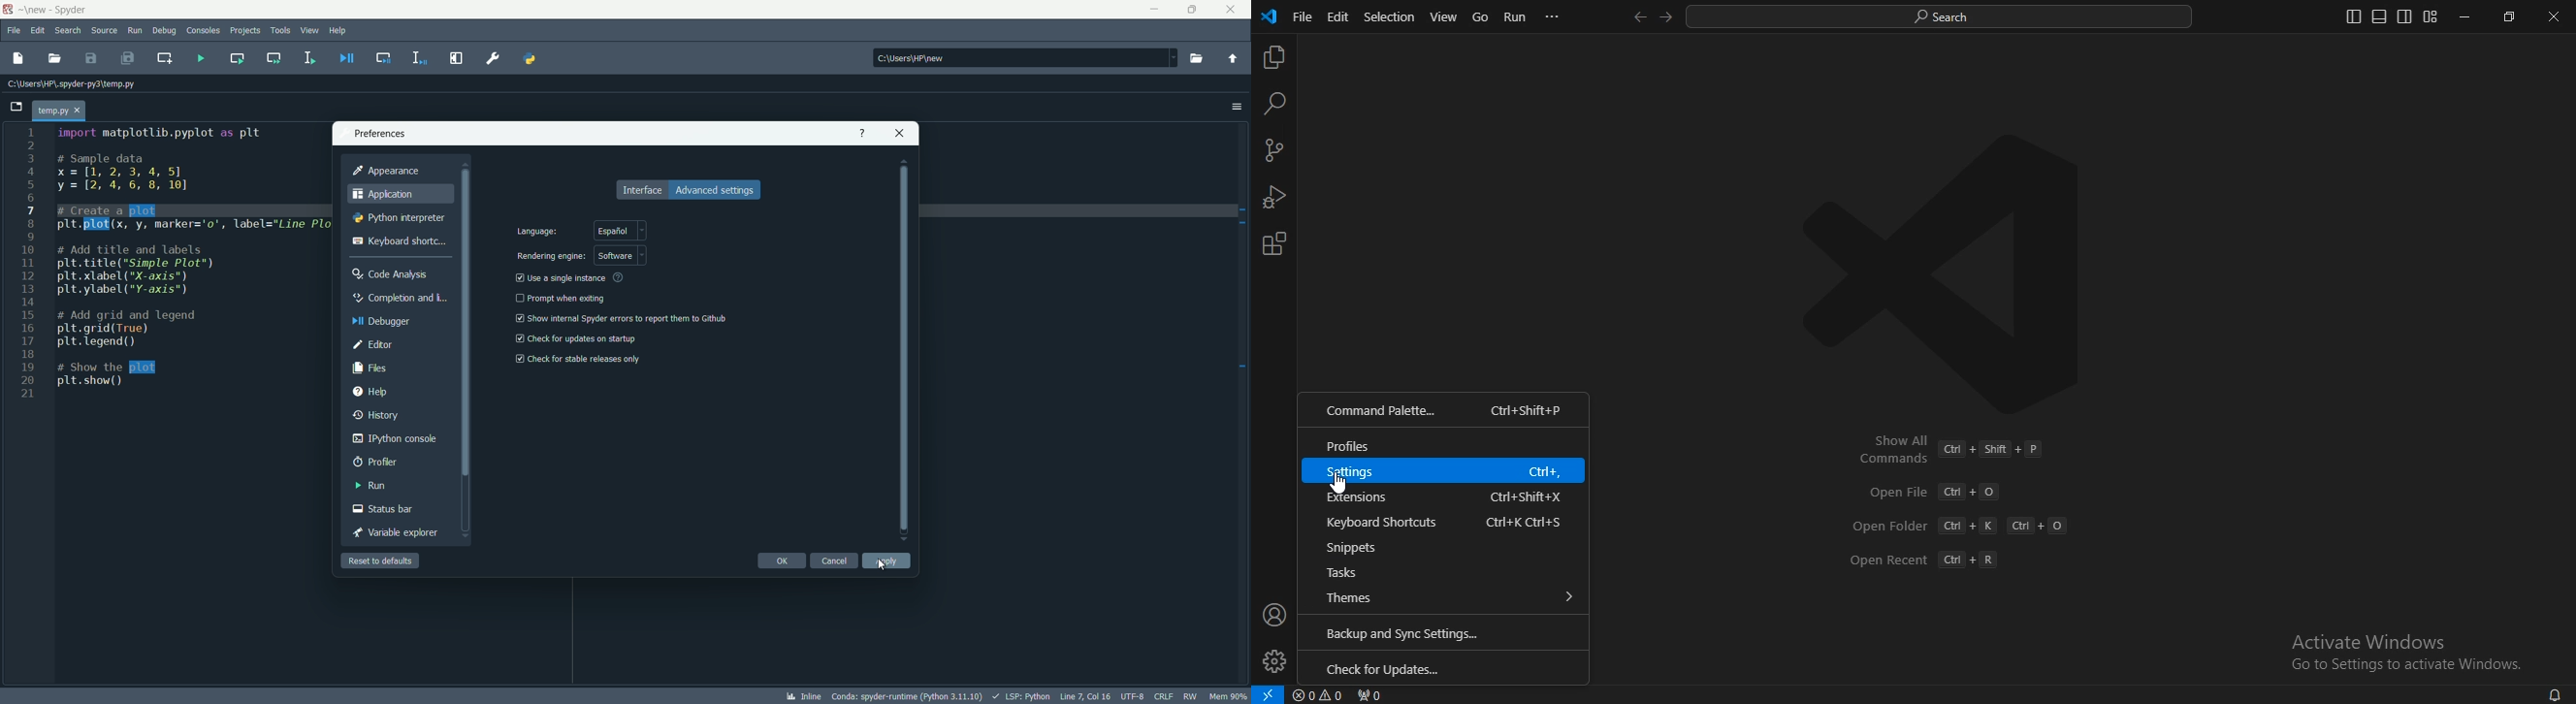  I want to click on python interpreter, so click(400, 218).